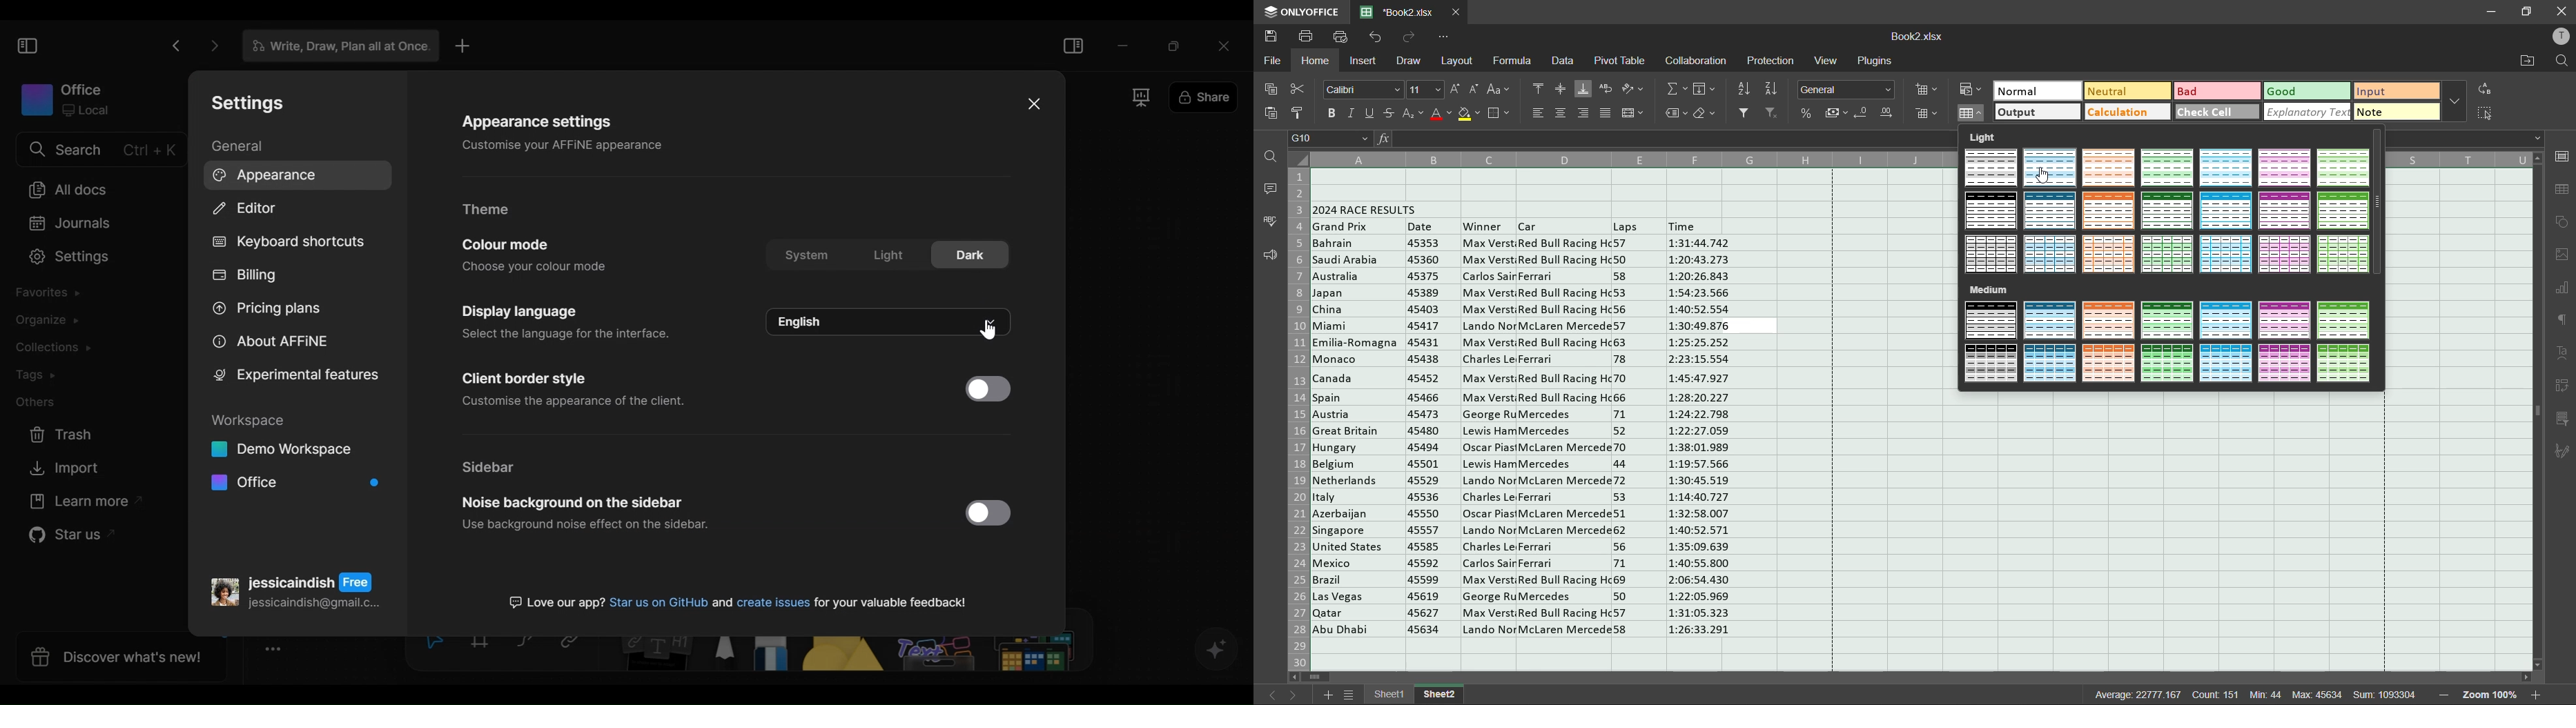  Describe the element at coordinates (1485, 226) in the screenshot. I see `winner` at that location.